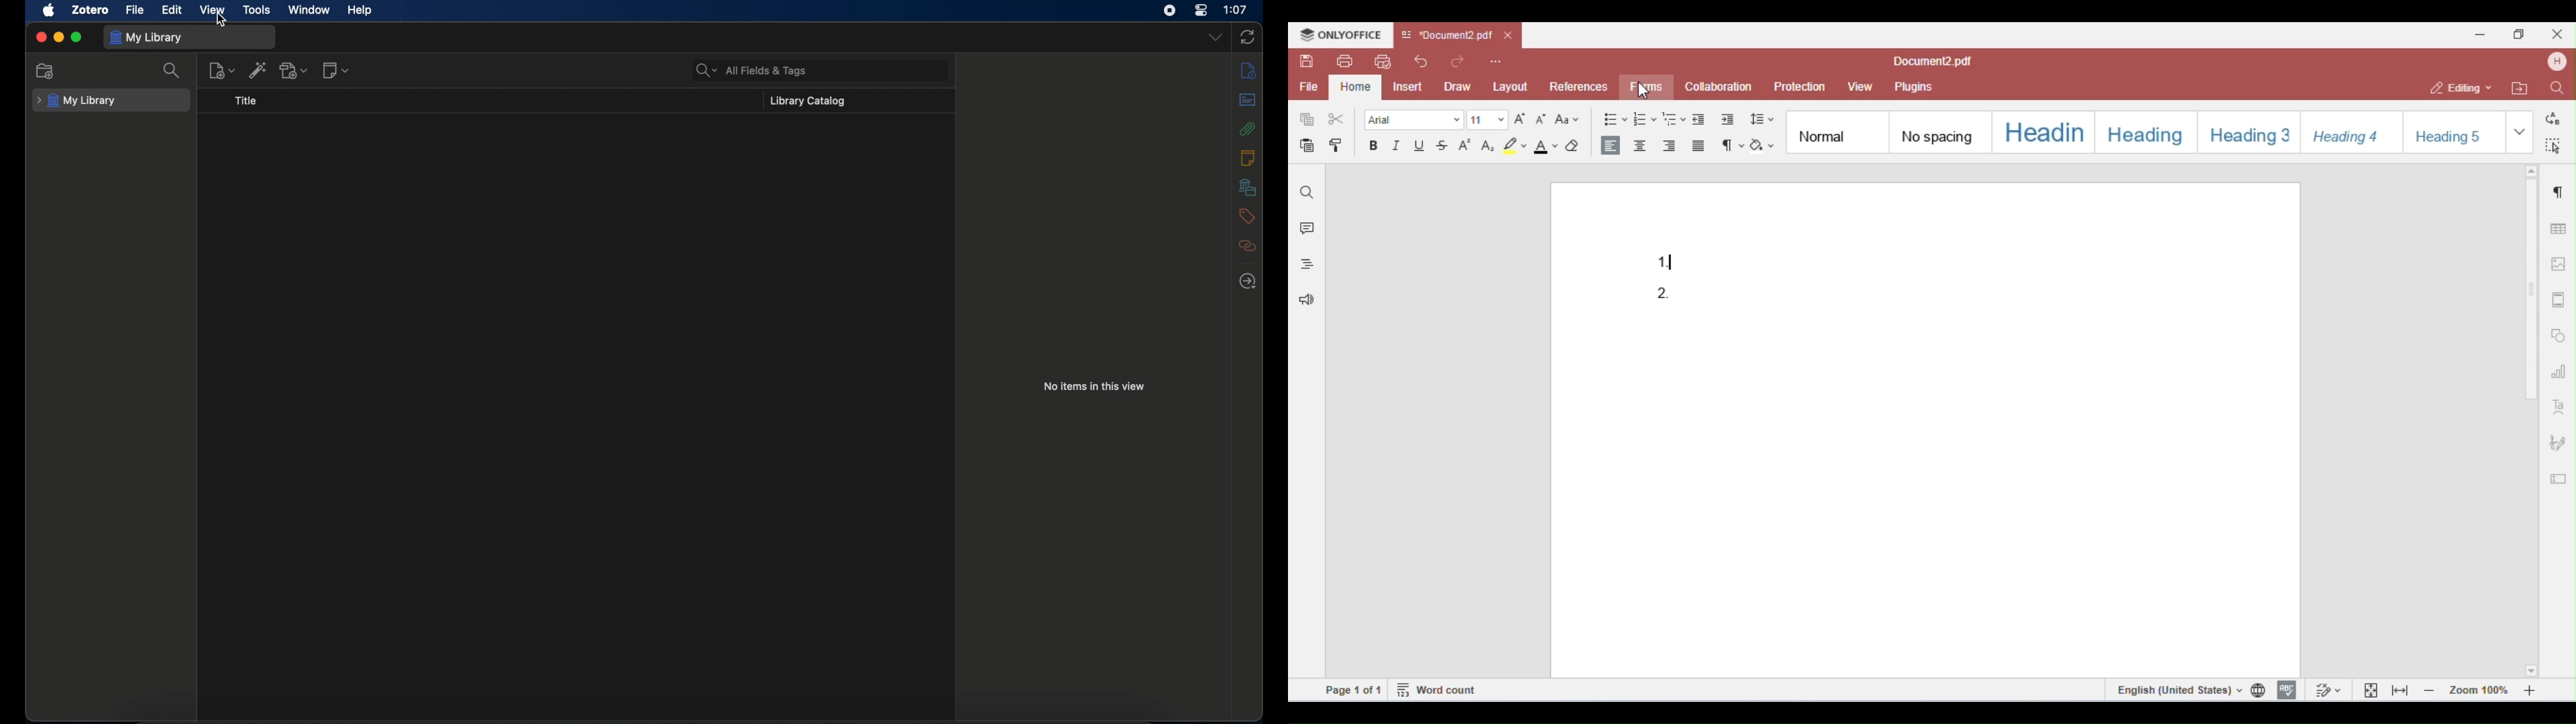  I want to click on notes, so click(1246, 158).